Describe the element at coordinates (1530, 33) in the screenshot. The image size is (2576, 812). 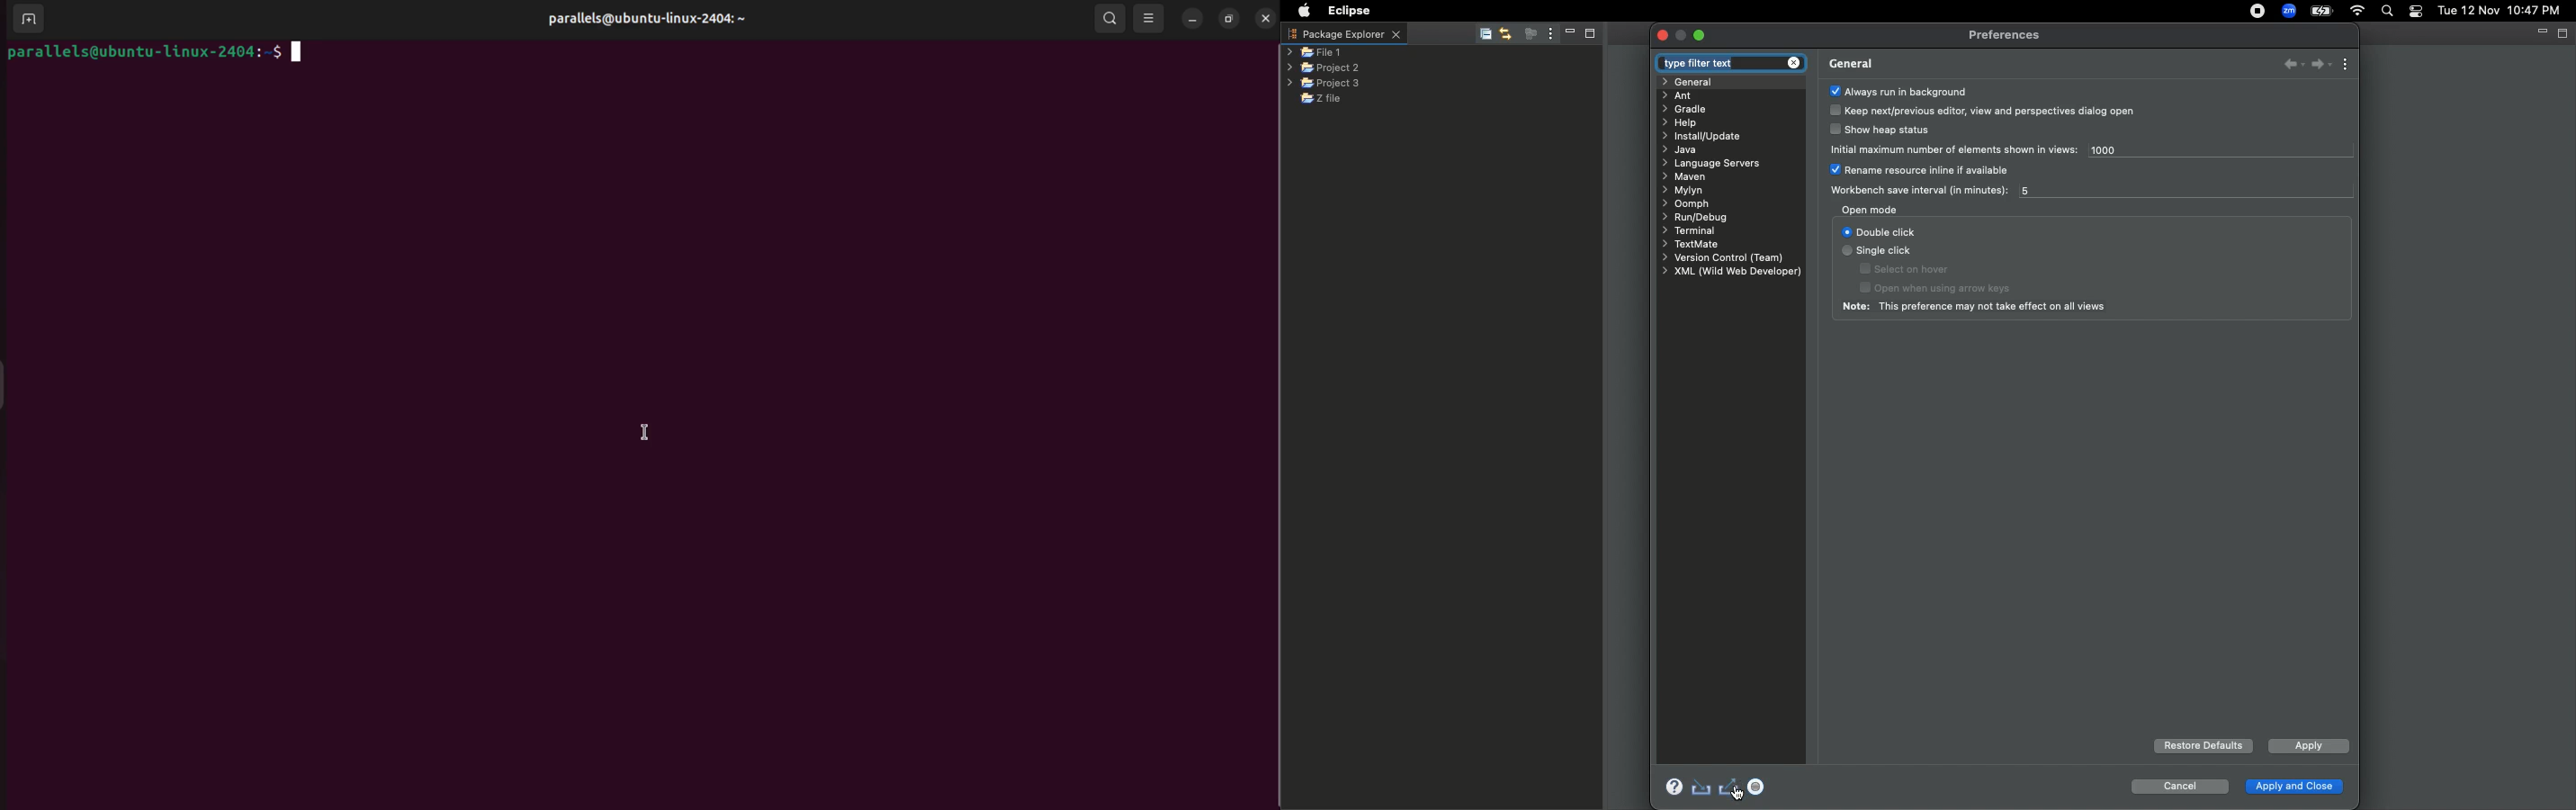
I see `Focus on active task` at that location.